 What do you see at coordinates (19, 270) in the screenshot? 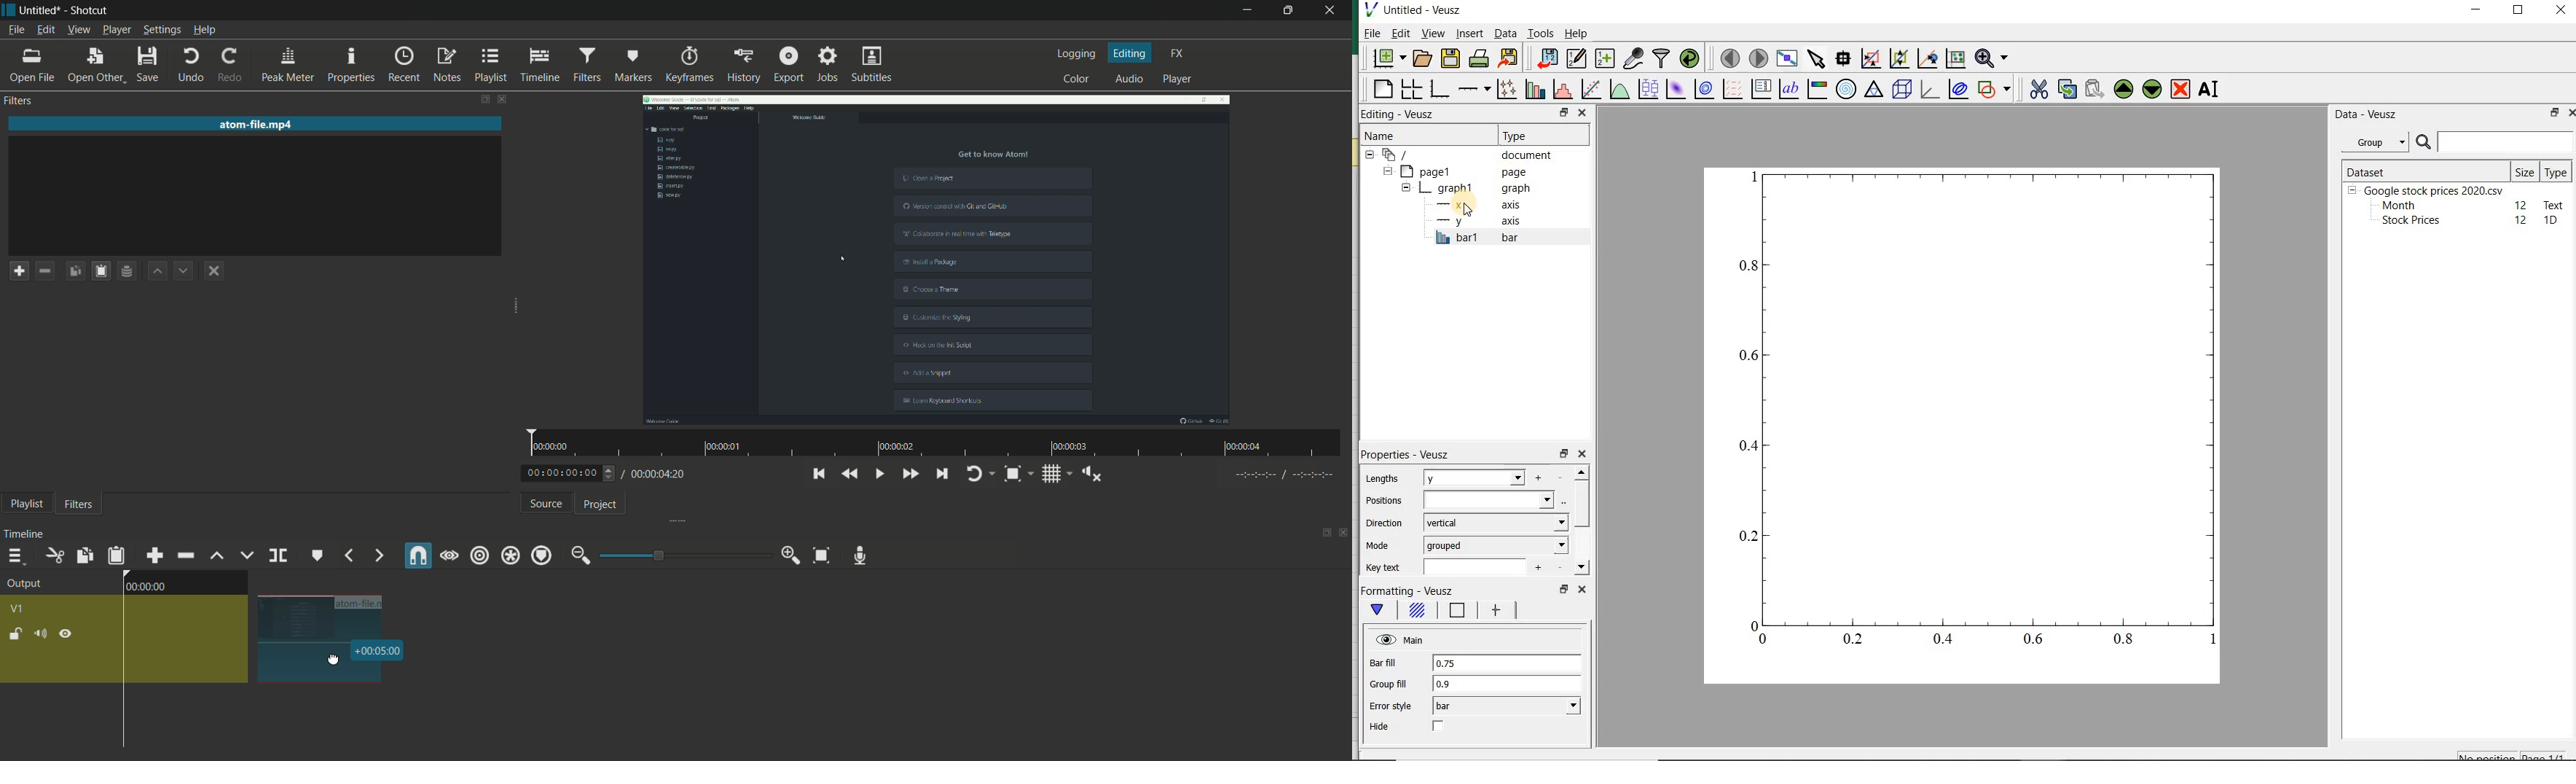
I see `add a filter` at bounding box center [19, 270].